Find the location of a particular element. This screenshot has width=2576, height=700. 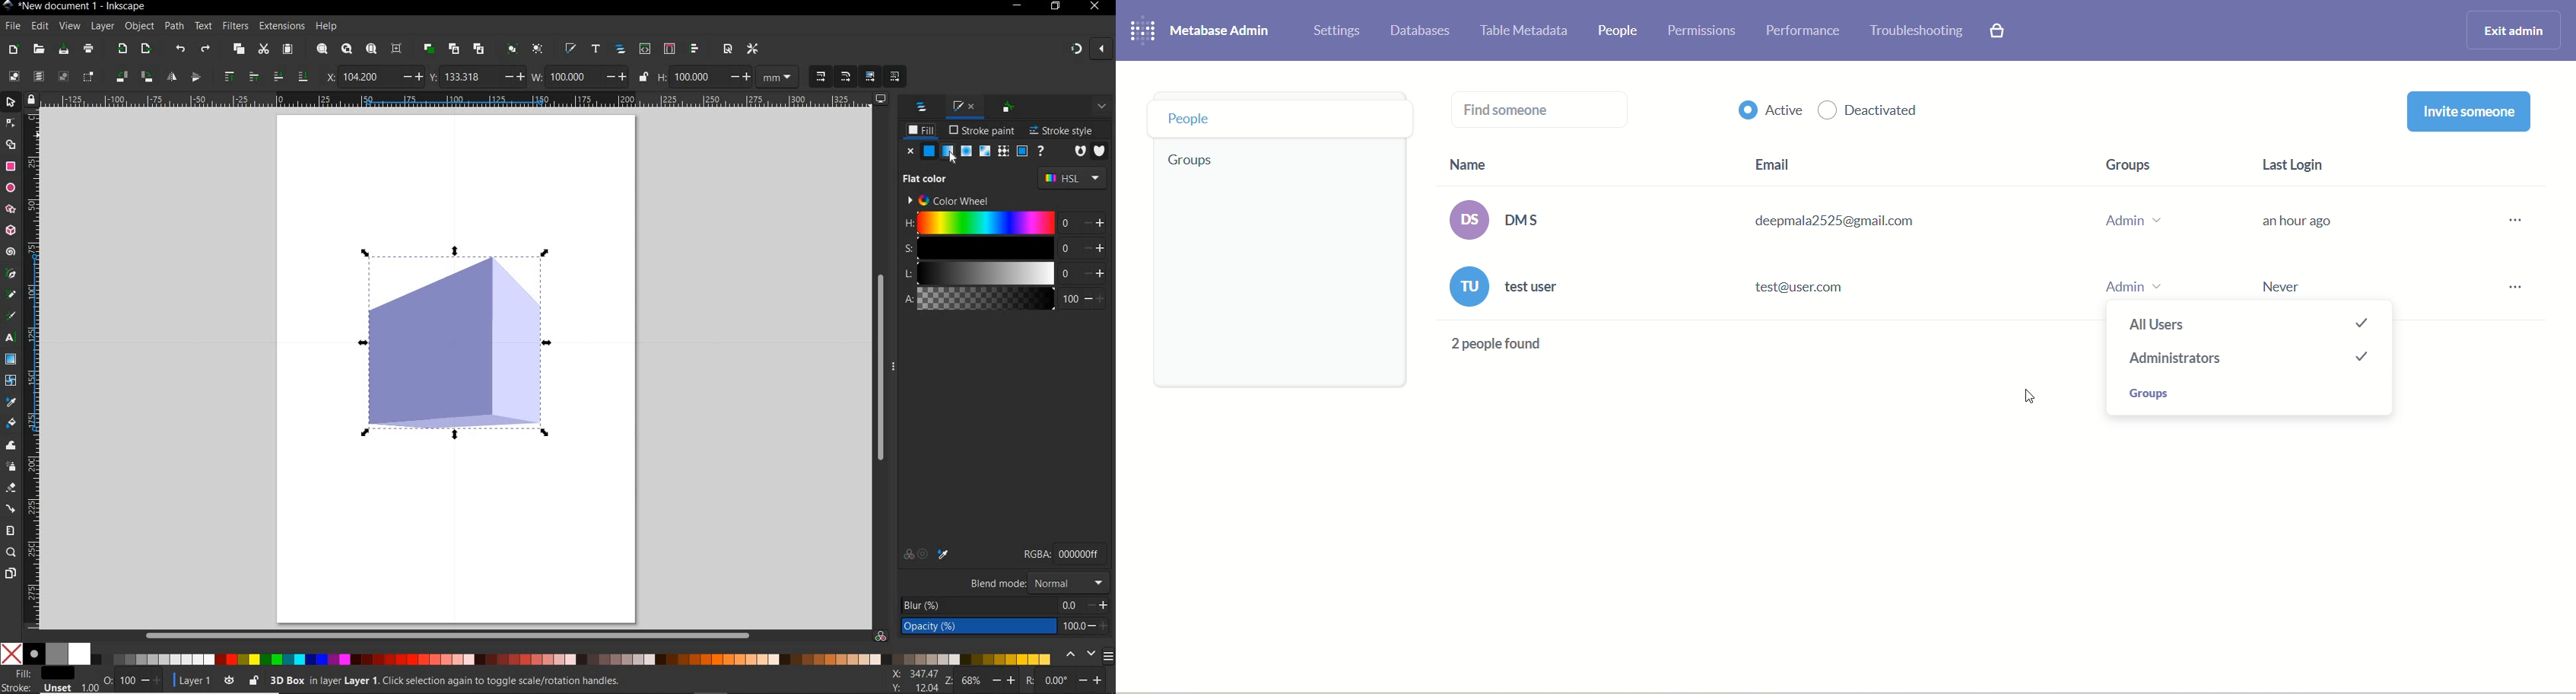

metabase admin is located at coordinates (1220, 30).